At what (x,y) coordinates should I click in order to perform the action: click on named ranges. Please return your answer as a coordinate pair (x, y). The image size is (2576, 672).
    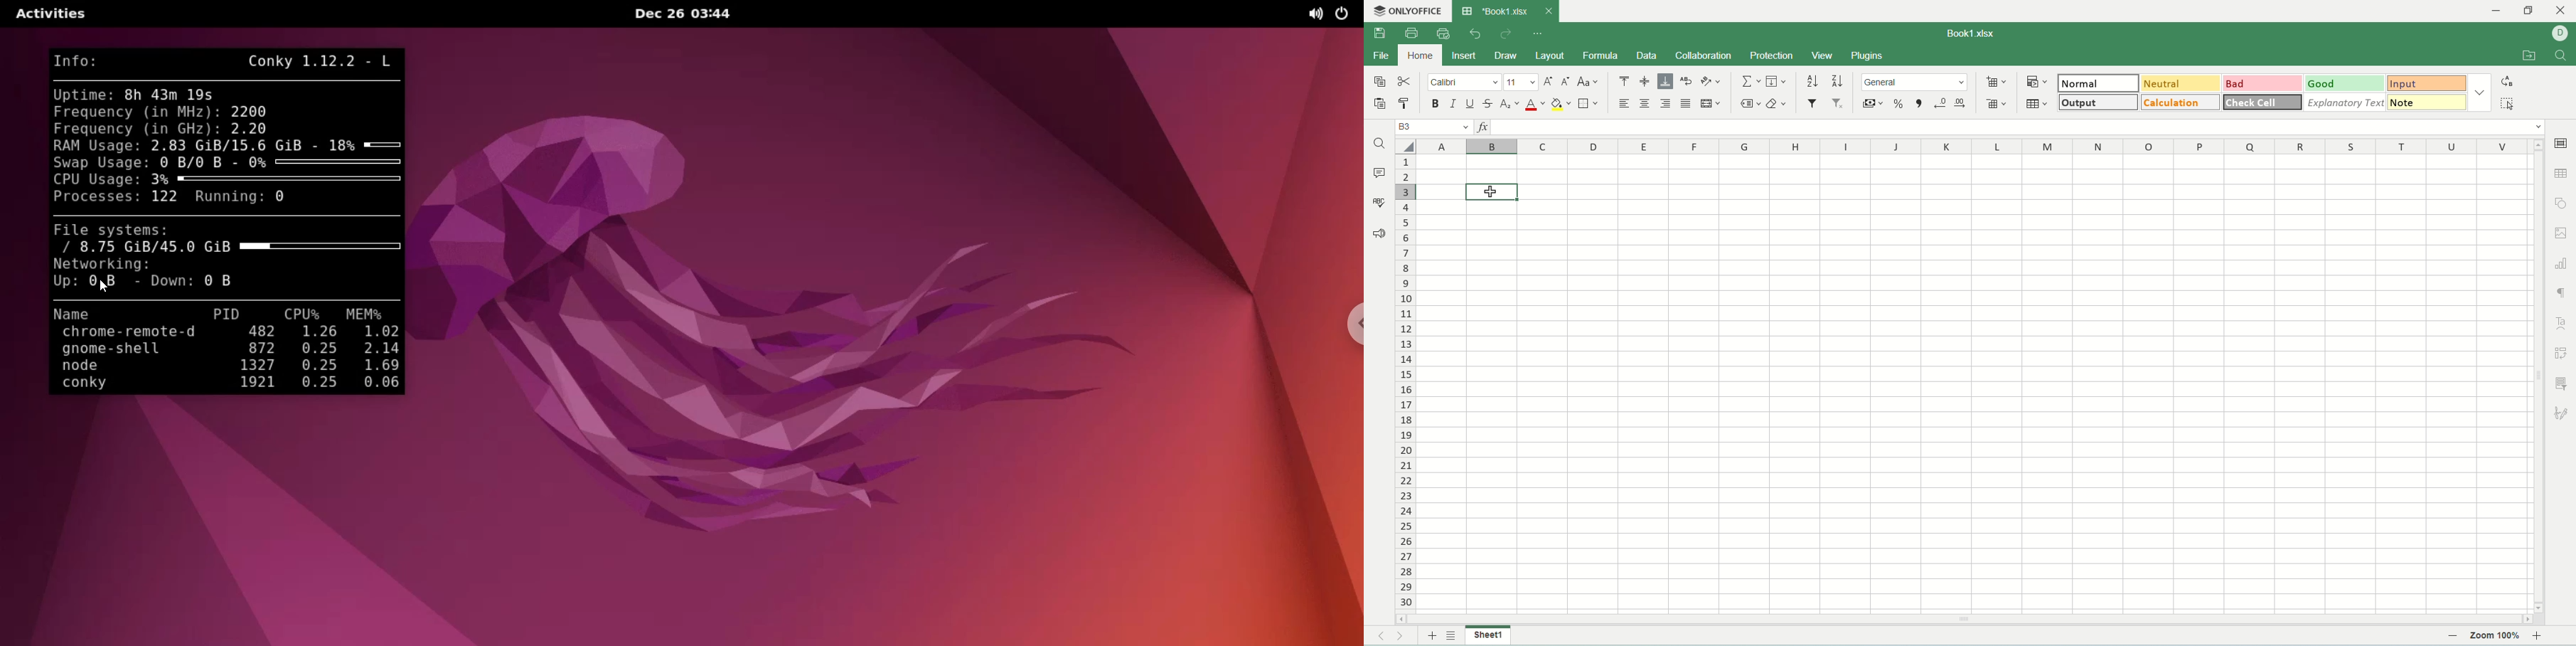
    Looking at the image, I should click on (1751, 104).